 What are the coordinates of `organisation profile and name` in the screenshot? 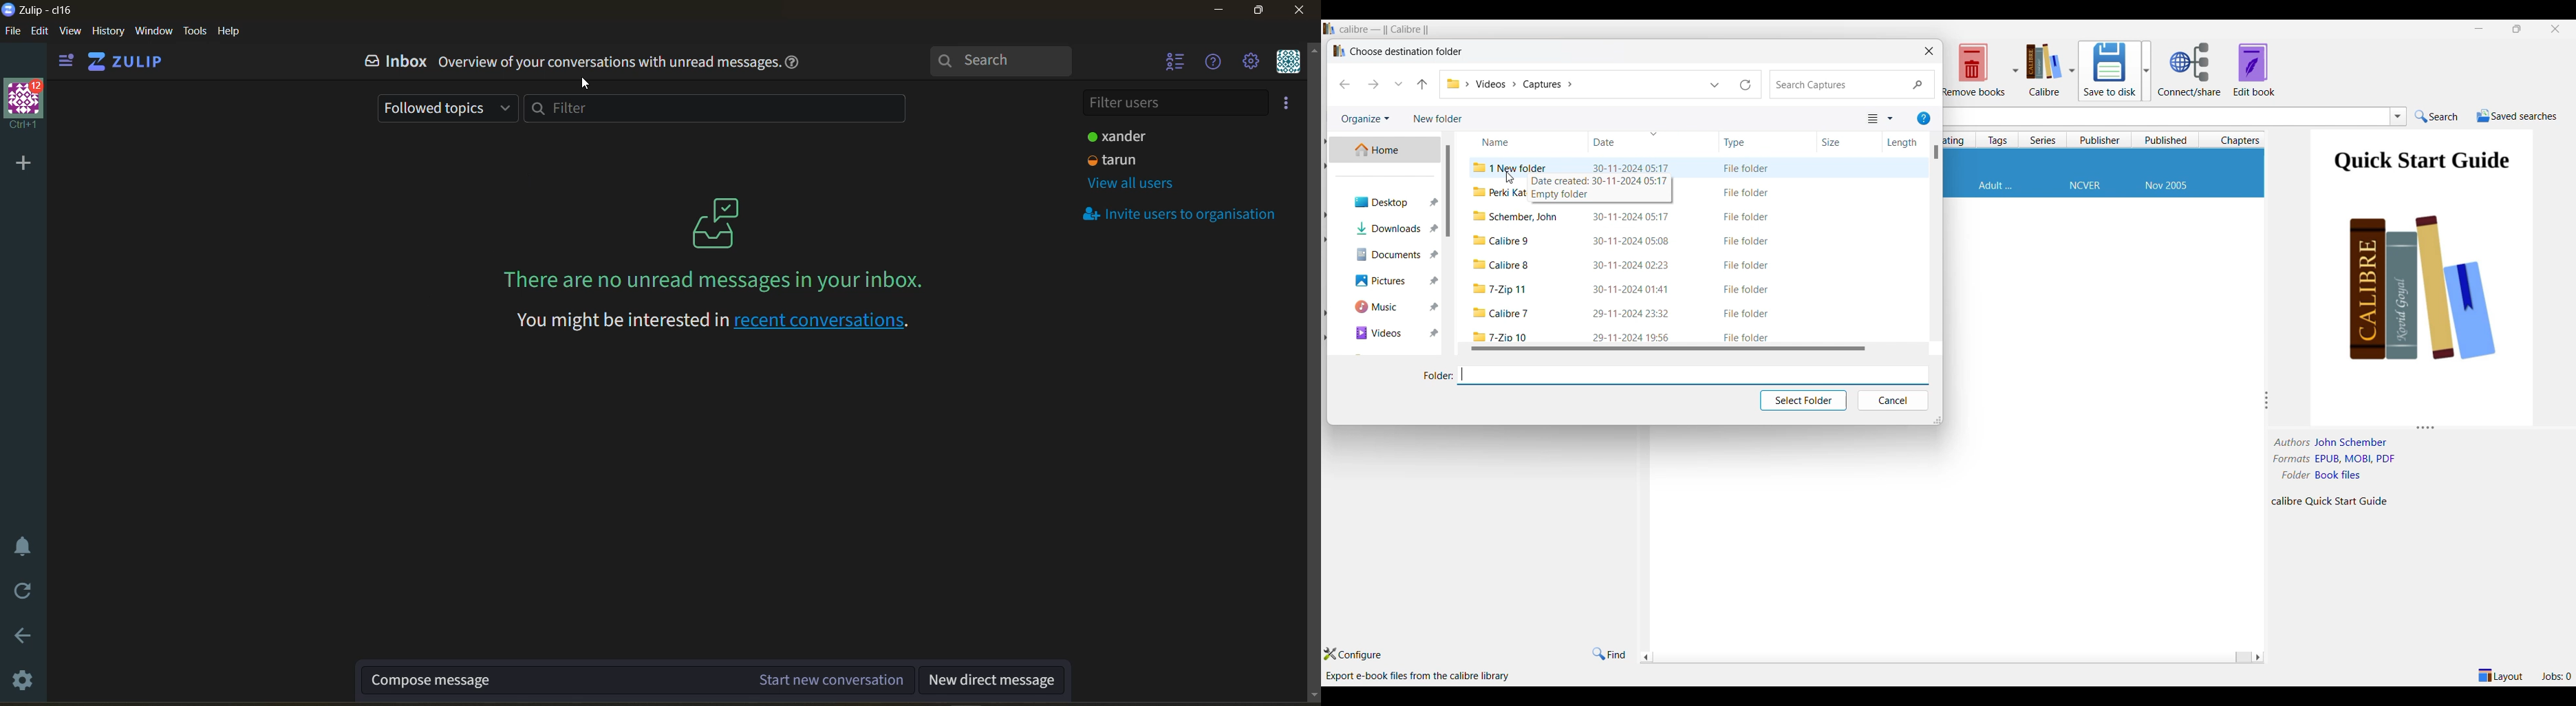 It's located at (26, 105).